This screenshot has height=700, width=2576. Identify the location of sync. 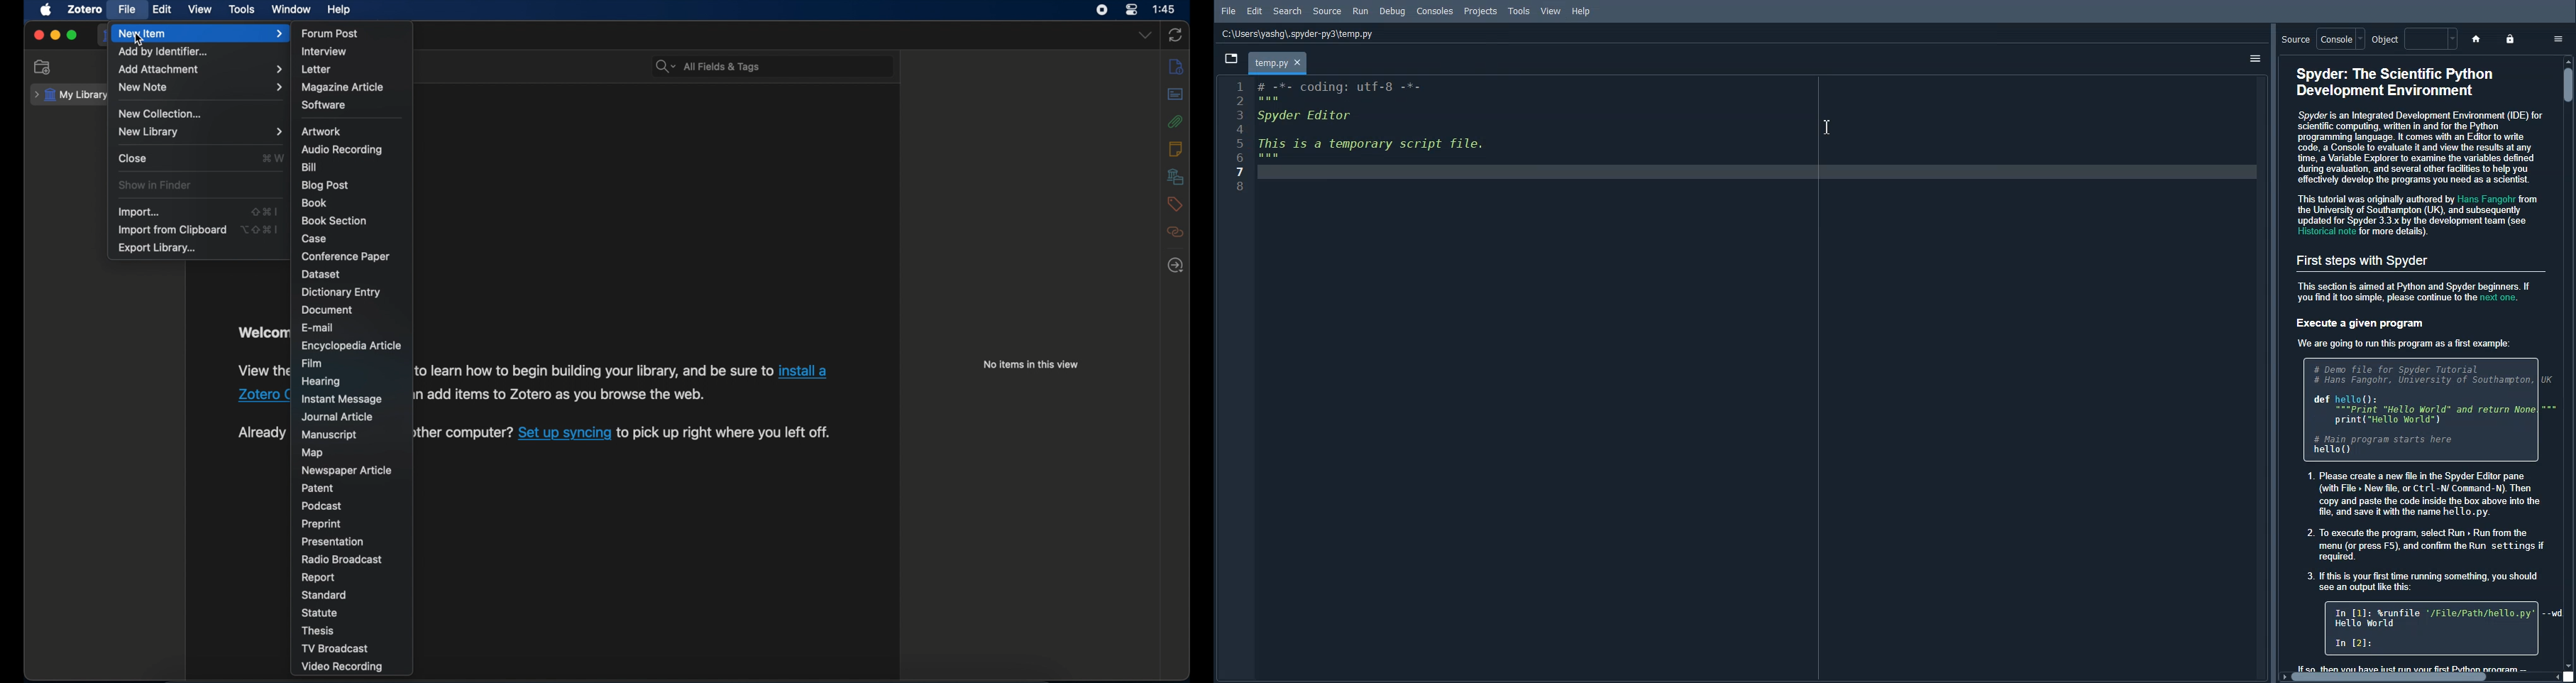
(1174, 36).